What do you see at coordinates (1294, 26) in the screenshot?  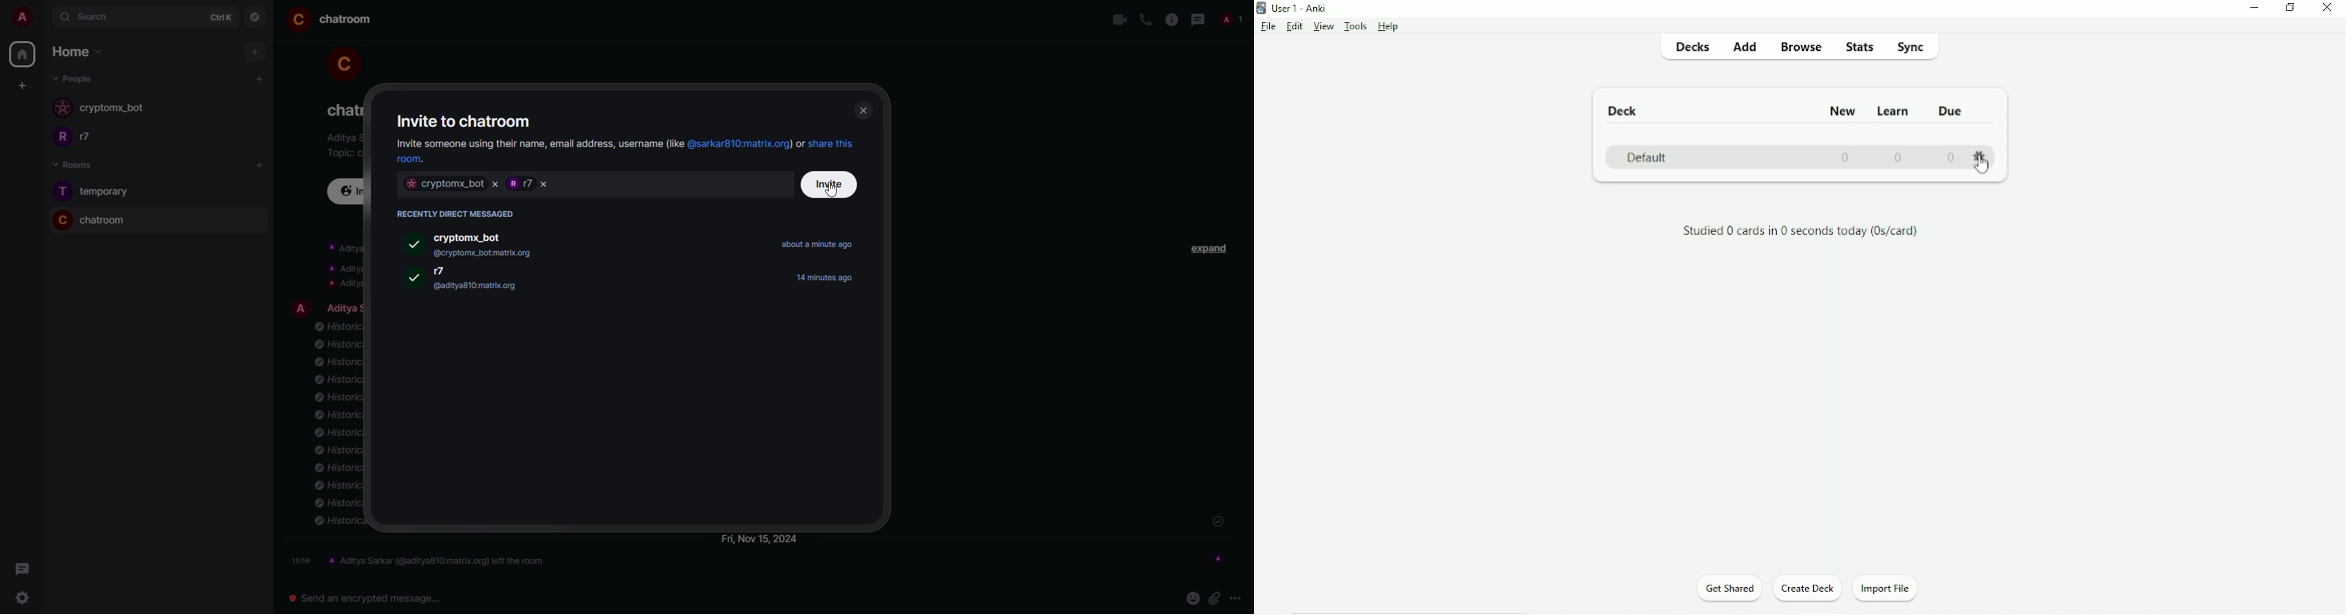 I see `Edit` at bounding box center [1294, 26].